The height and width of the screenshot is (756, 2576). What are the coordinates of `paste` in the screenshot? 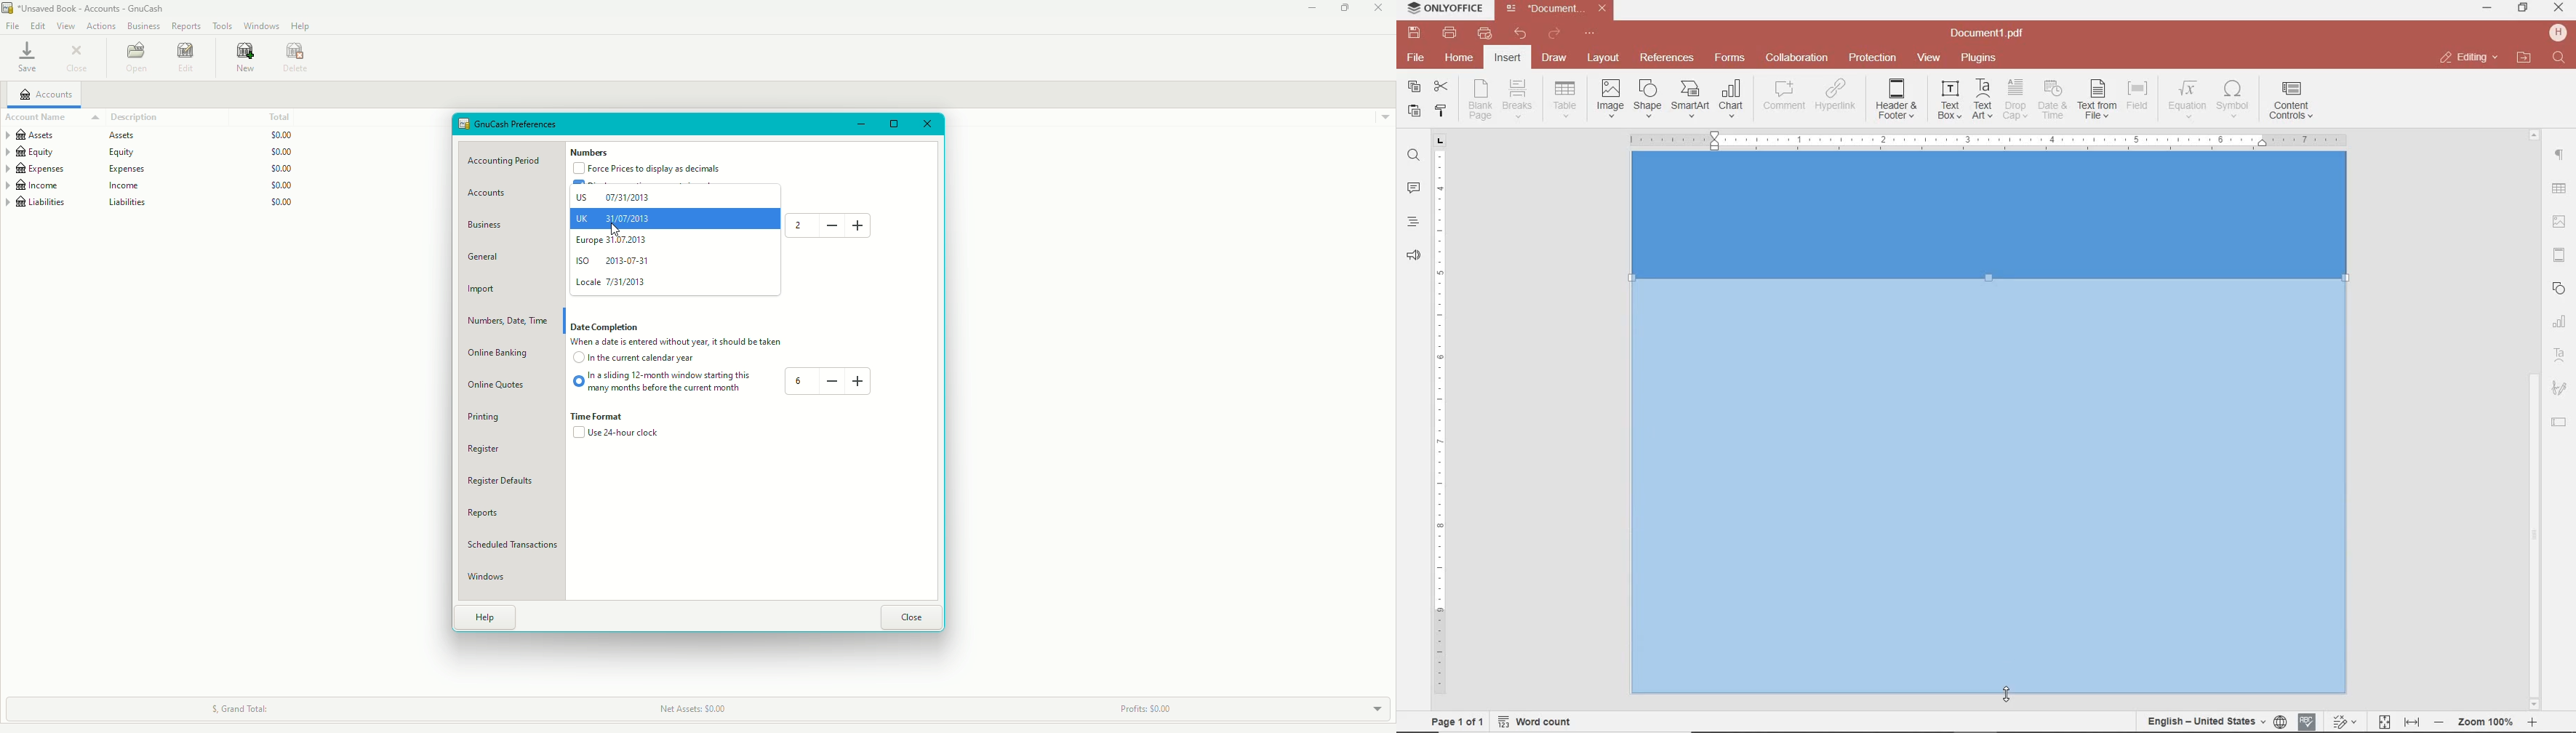 It's located at (1413, 110).